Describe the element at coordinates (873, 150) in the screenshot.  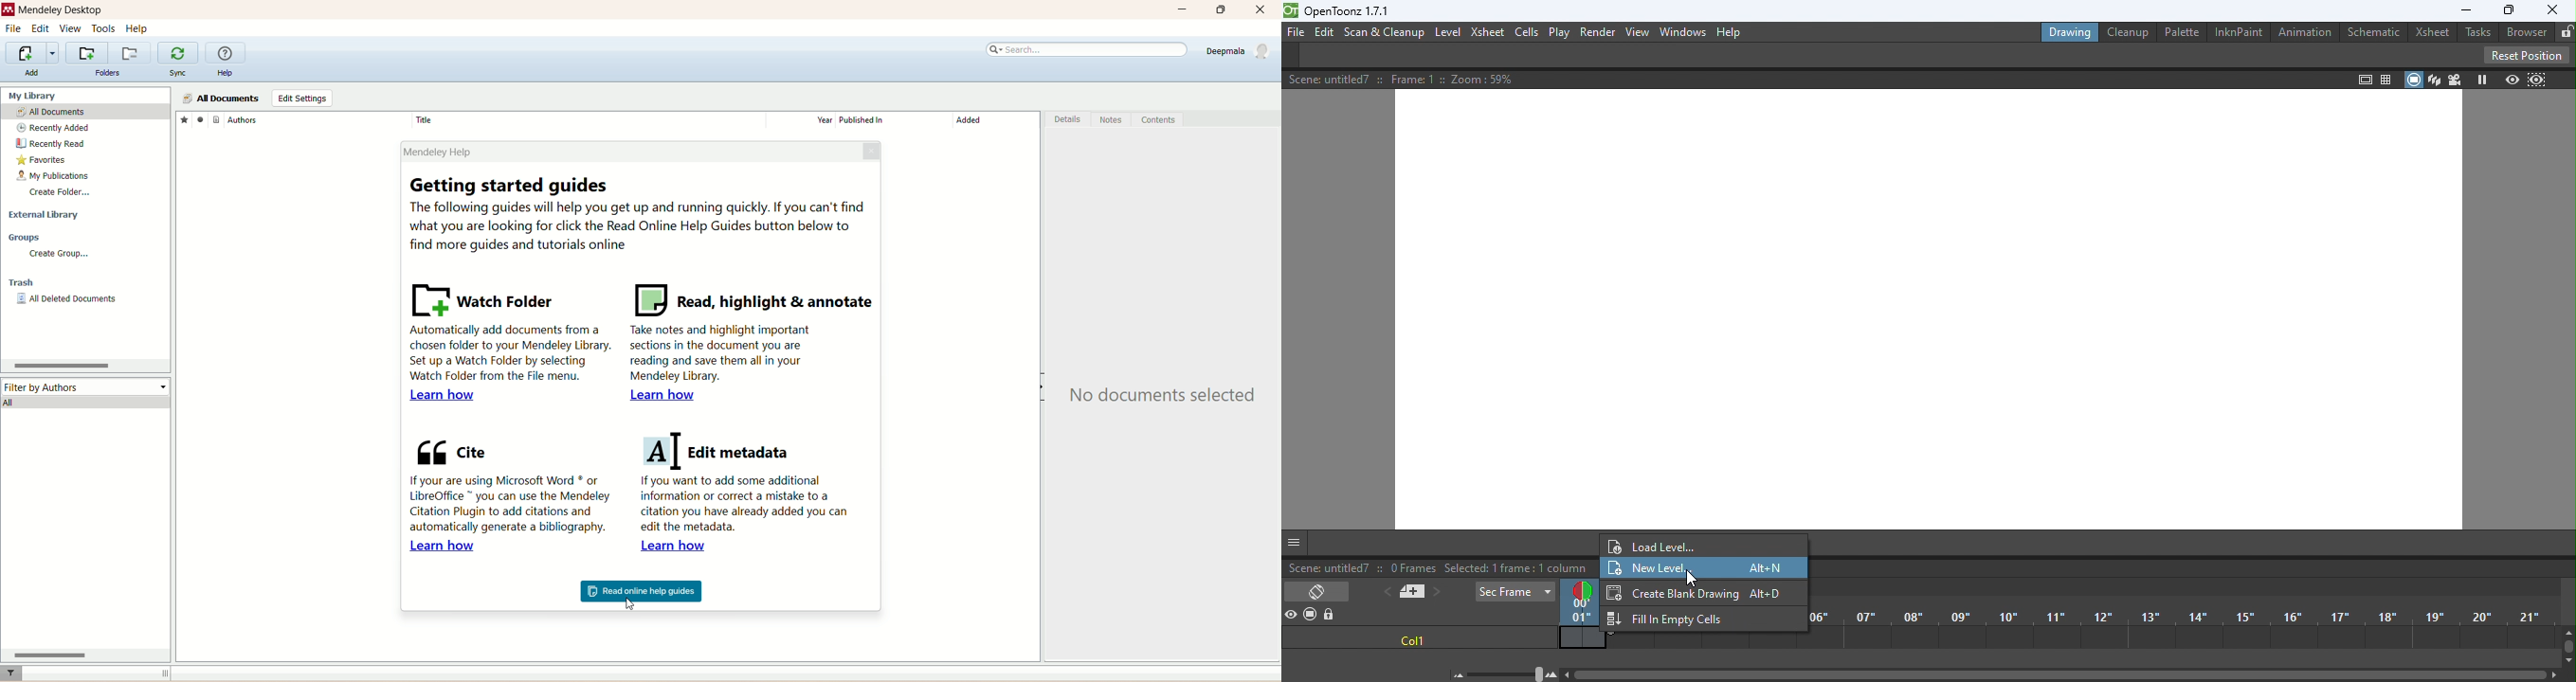
I see `close` at that location.